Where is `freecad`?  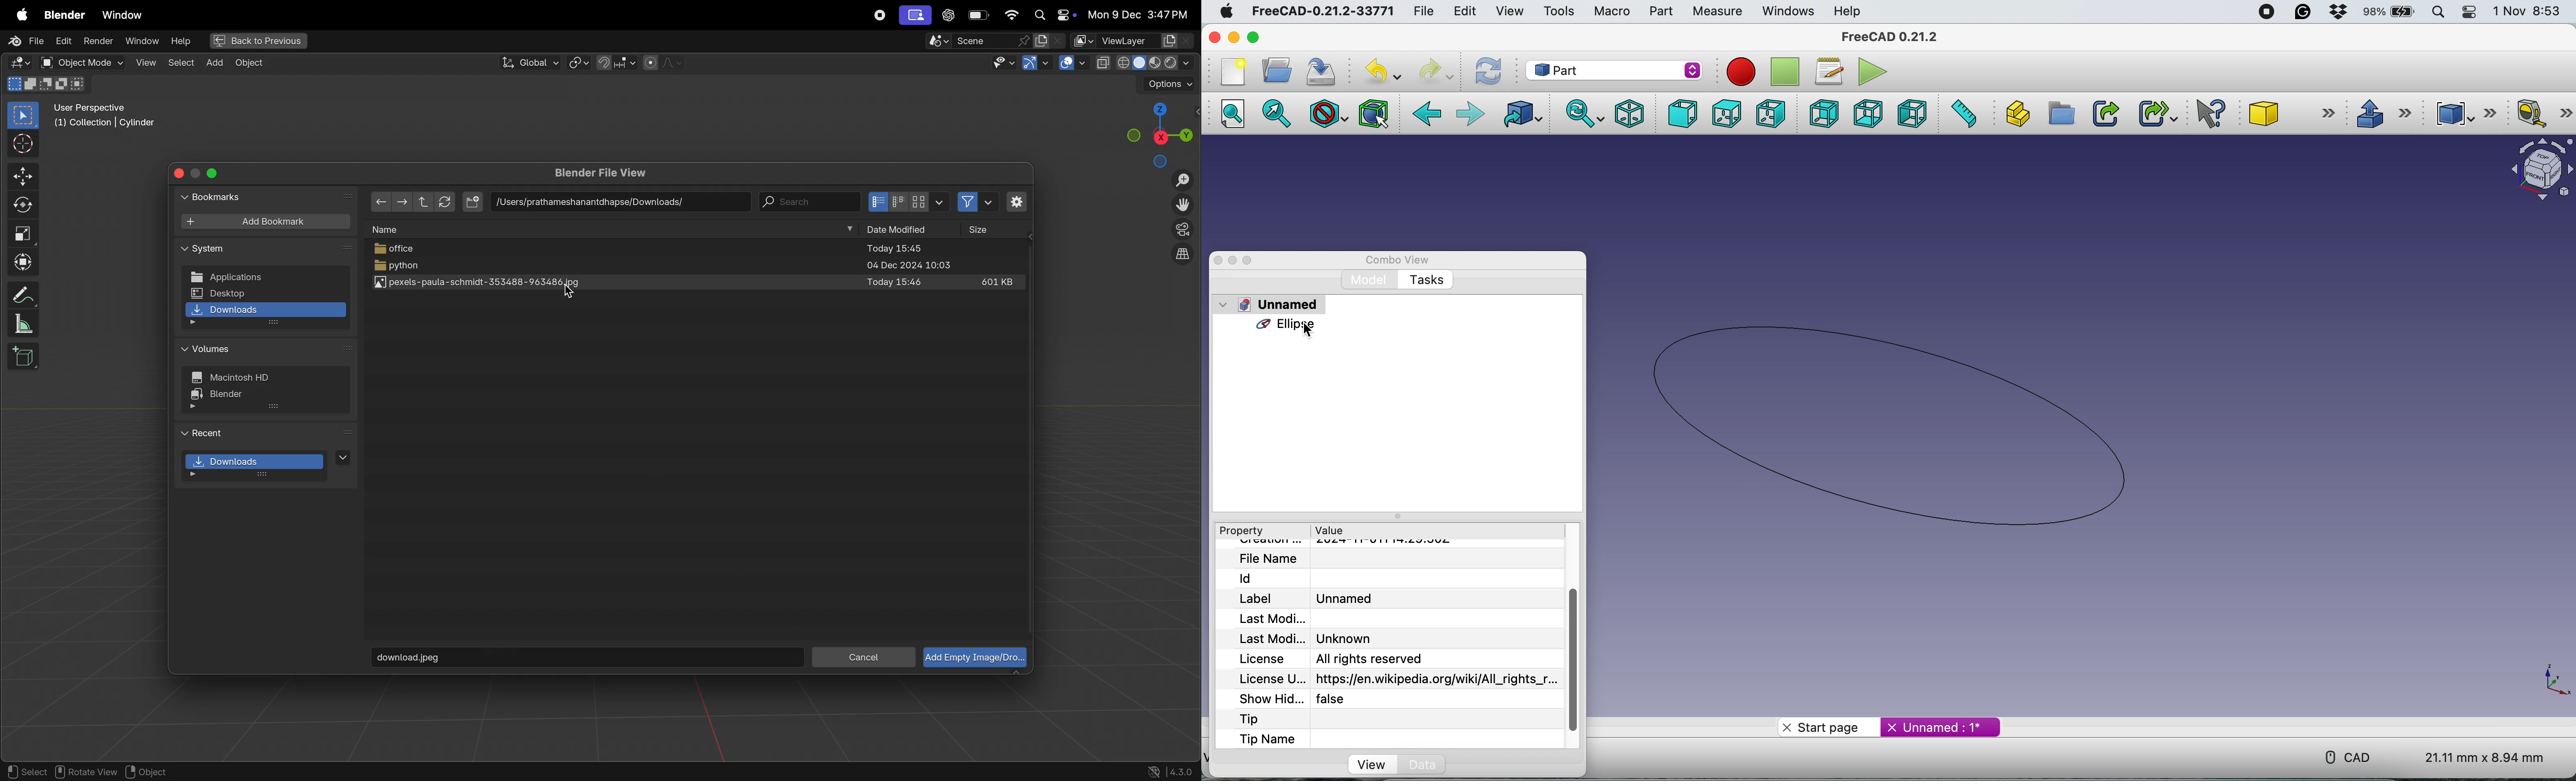 freecad is located at coordinates (1321, 12).